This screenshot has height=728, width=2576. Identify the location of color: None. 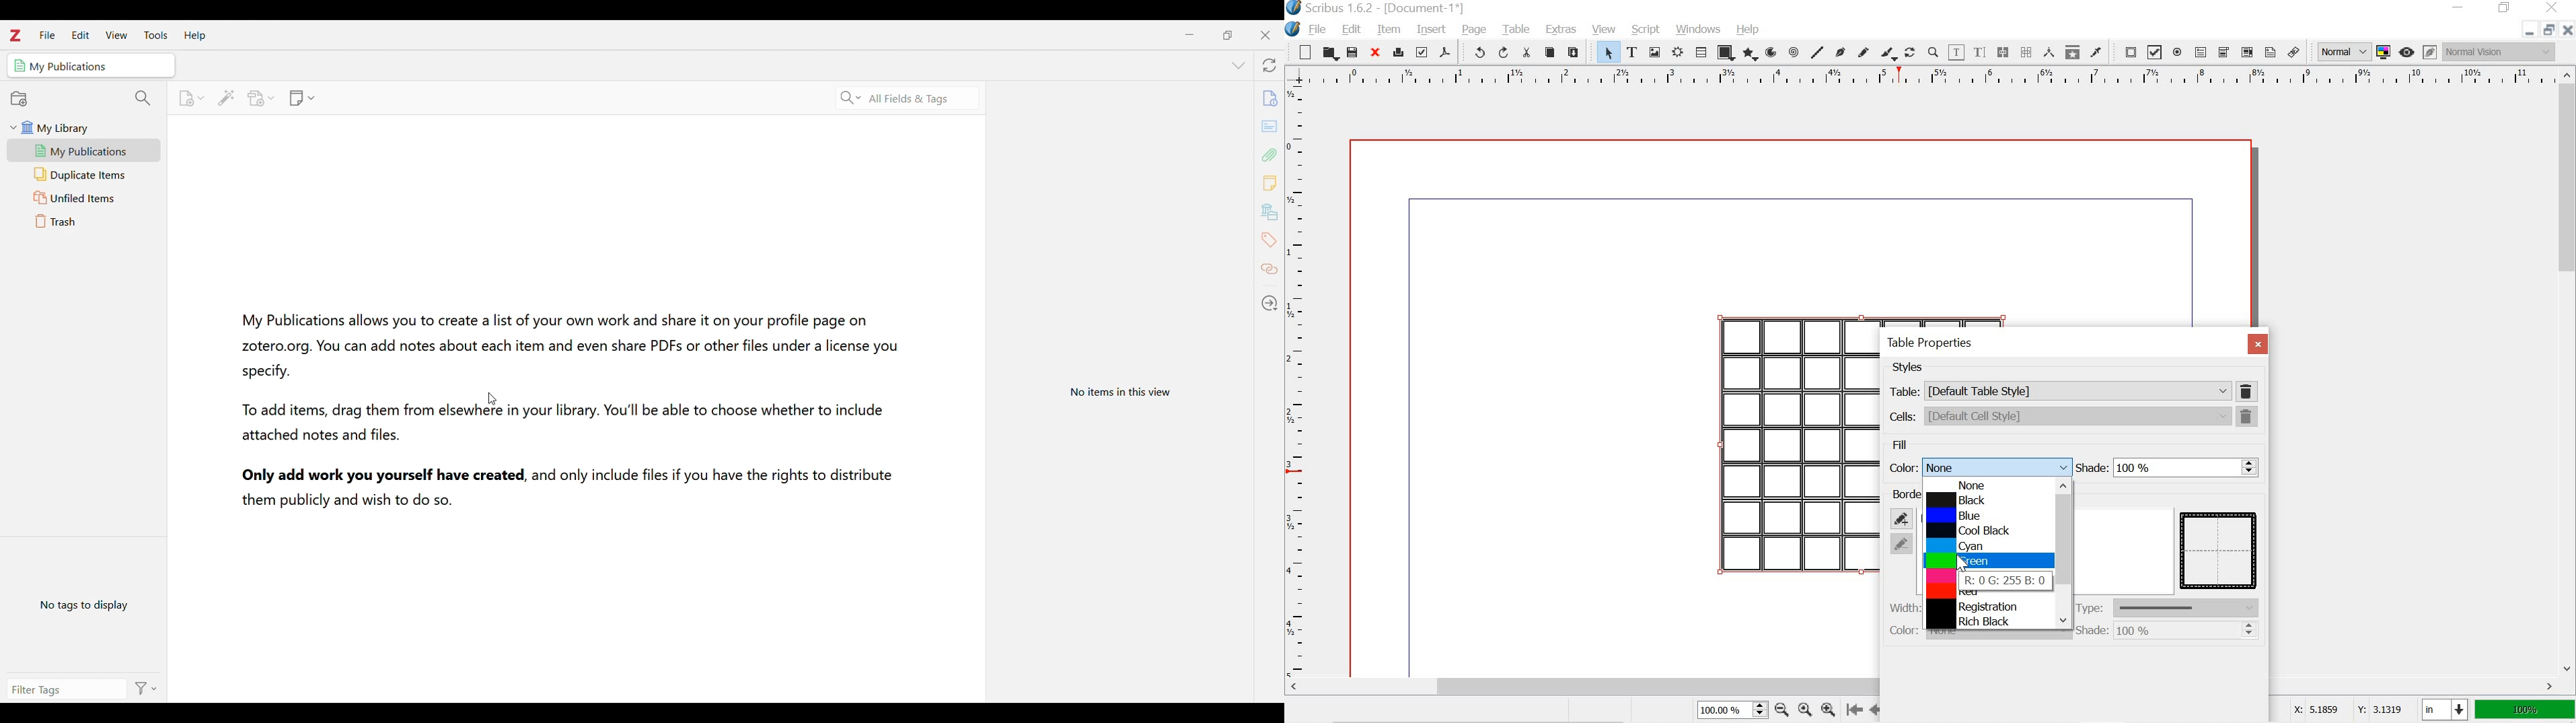
(1979, 465).